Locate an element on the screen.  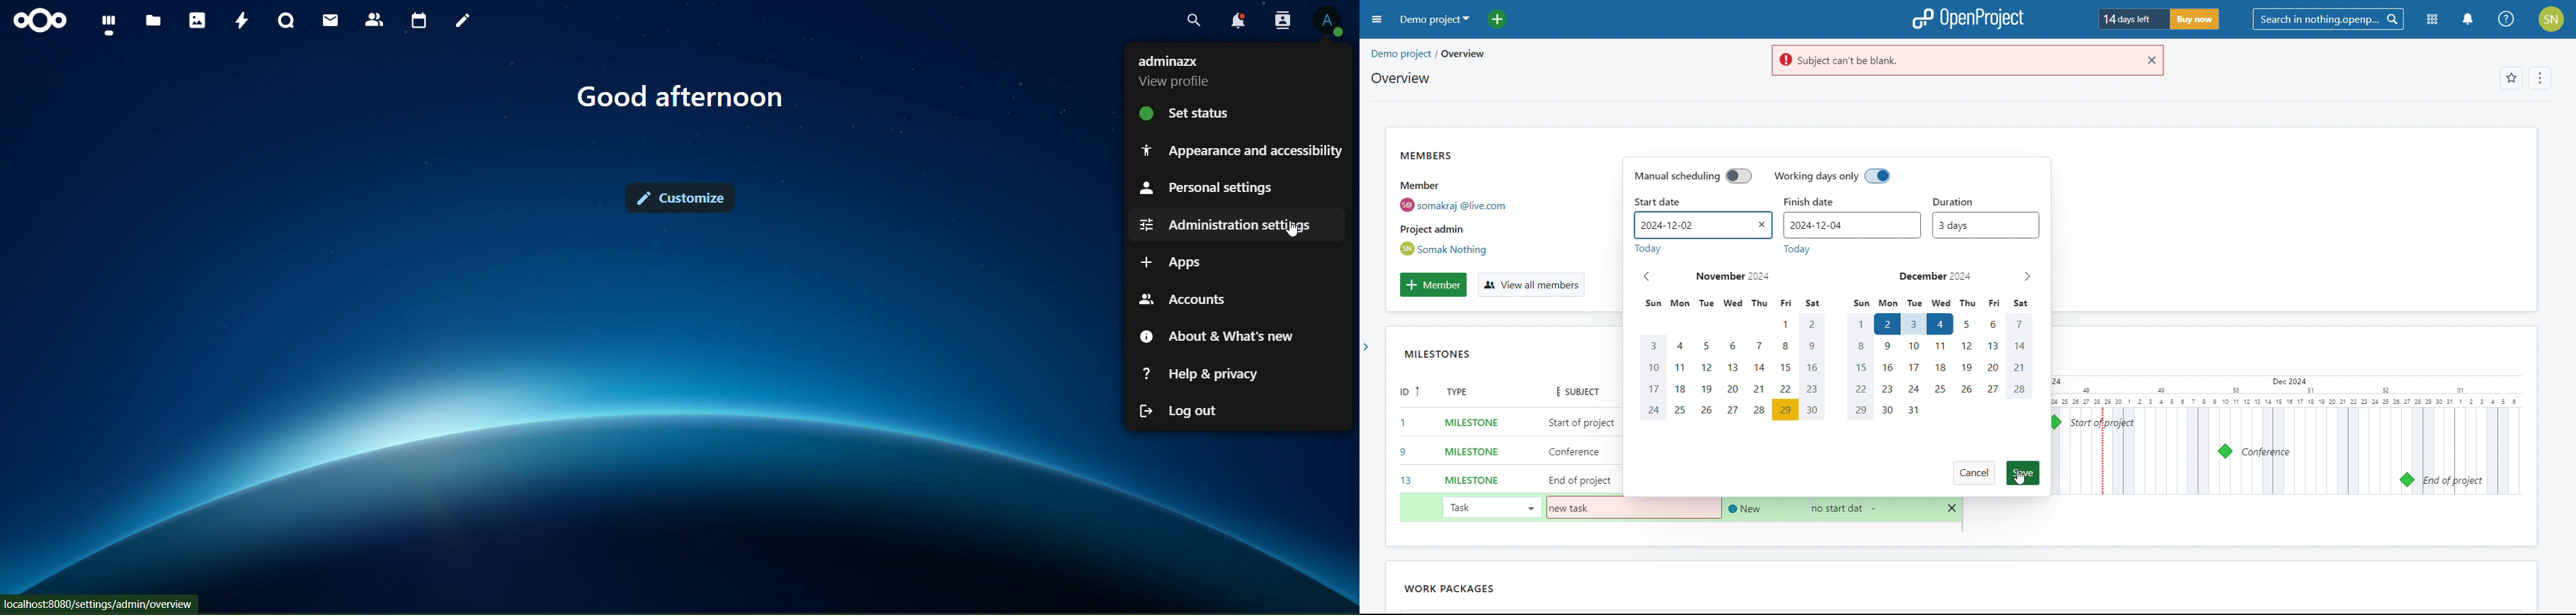
good morning is located at coordinates (683, 96).